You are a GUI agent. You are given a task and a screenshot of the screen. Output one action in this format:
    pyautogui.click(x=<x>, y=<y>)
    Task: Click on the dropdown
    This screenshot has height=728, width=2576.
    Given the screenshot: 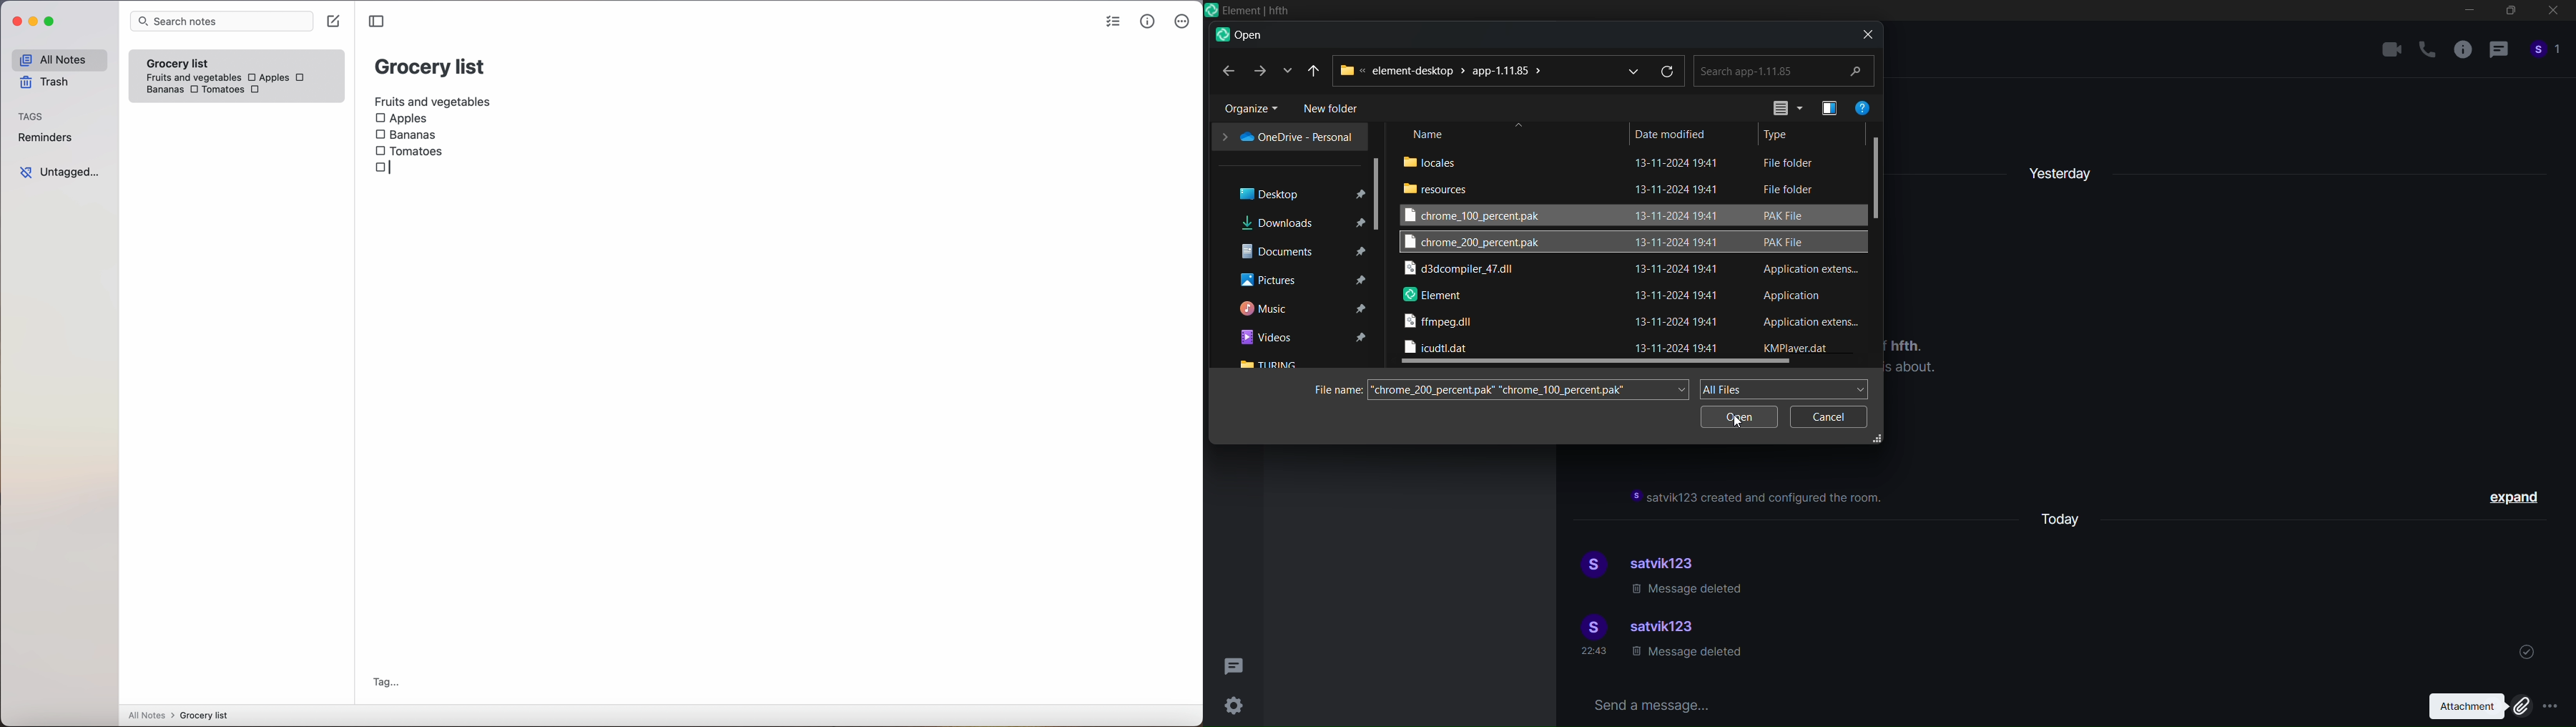 What is the action you would take?
    pyautogui.click(x=1628, y=69)
    